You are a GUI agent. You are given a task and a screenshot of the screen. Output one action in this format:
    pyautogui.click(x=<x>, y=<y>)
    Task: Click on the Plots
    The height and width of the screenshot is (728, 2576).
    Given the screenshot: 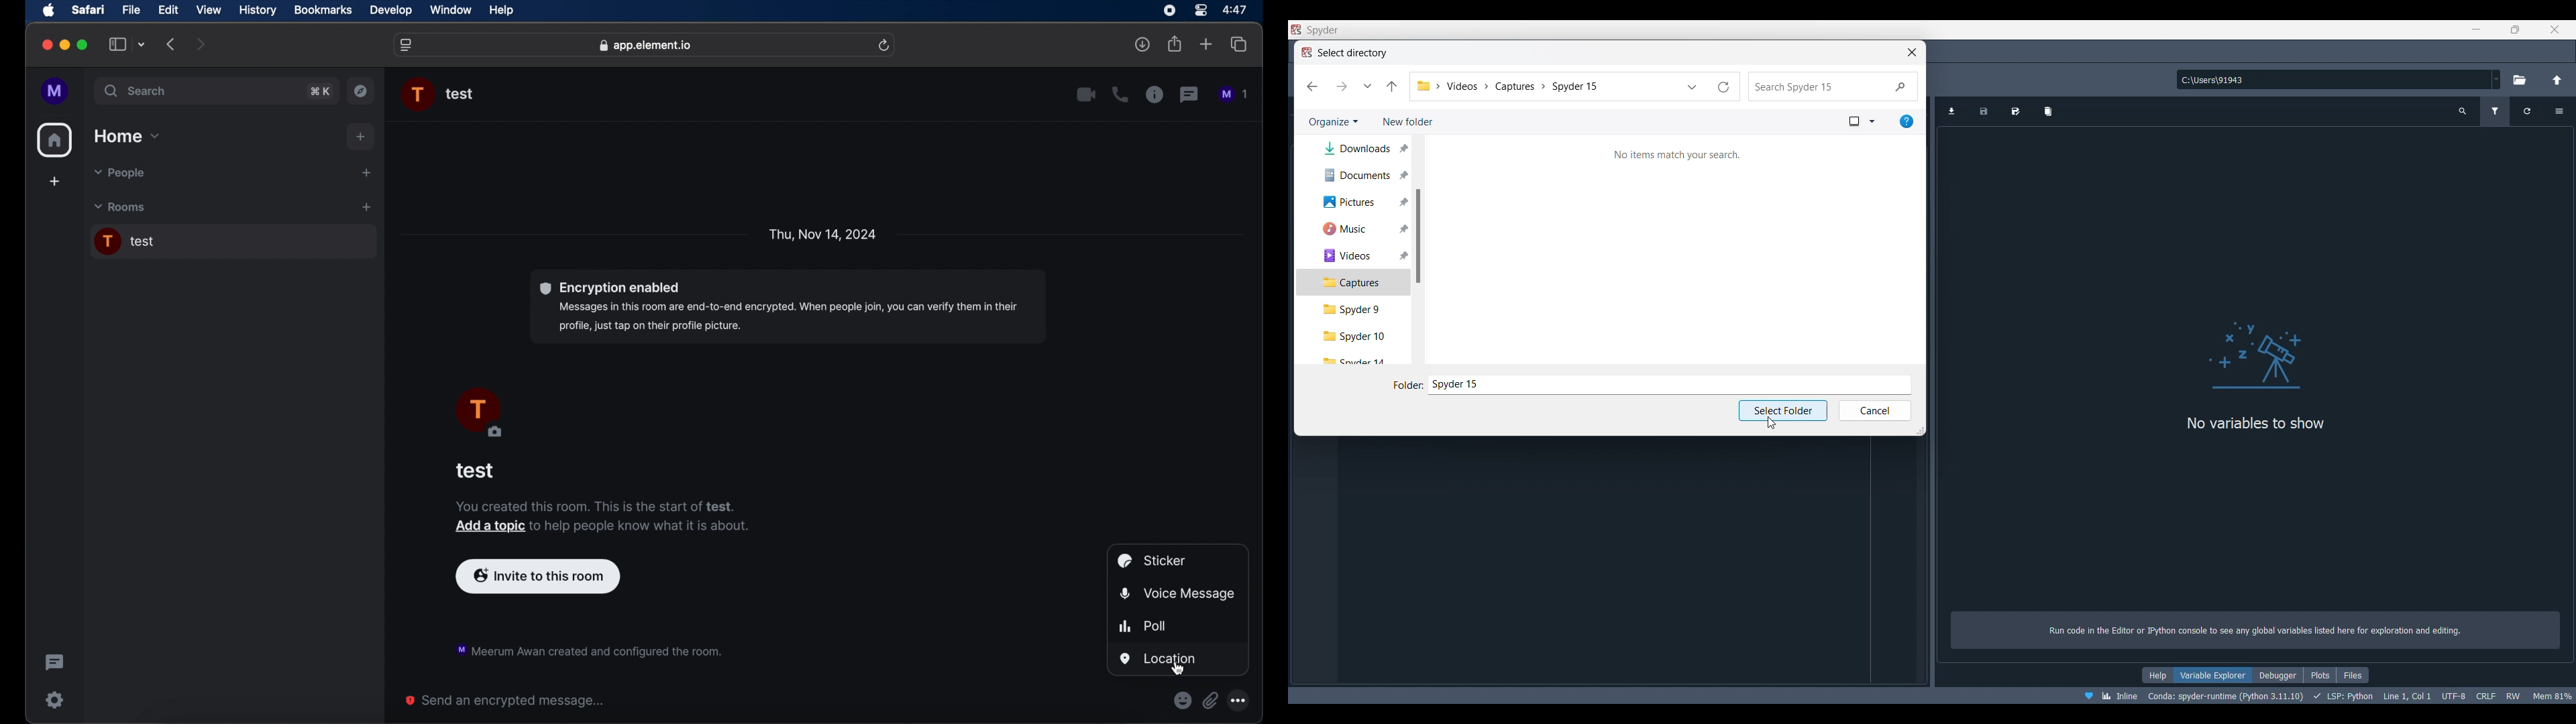 What is the action you would take?
    pyautogui.click(x=2320, y=675)
    